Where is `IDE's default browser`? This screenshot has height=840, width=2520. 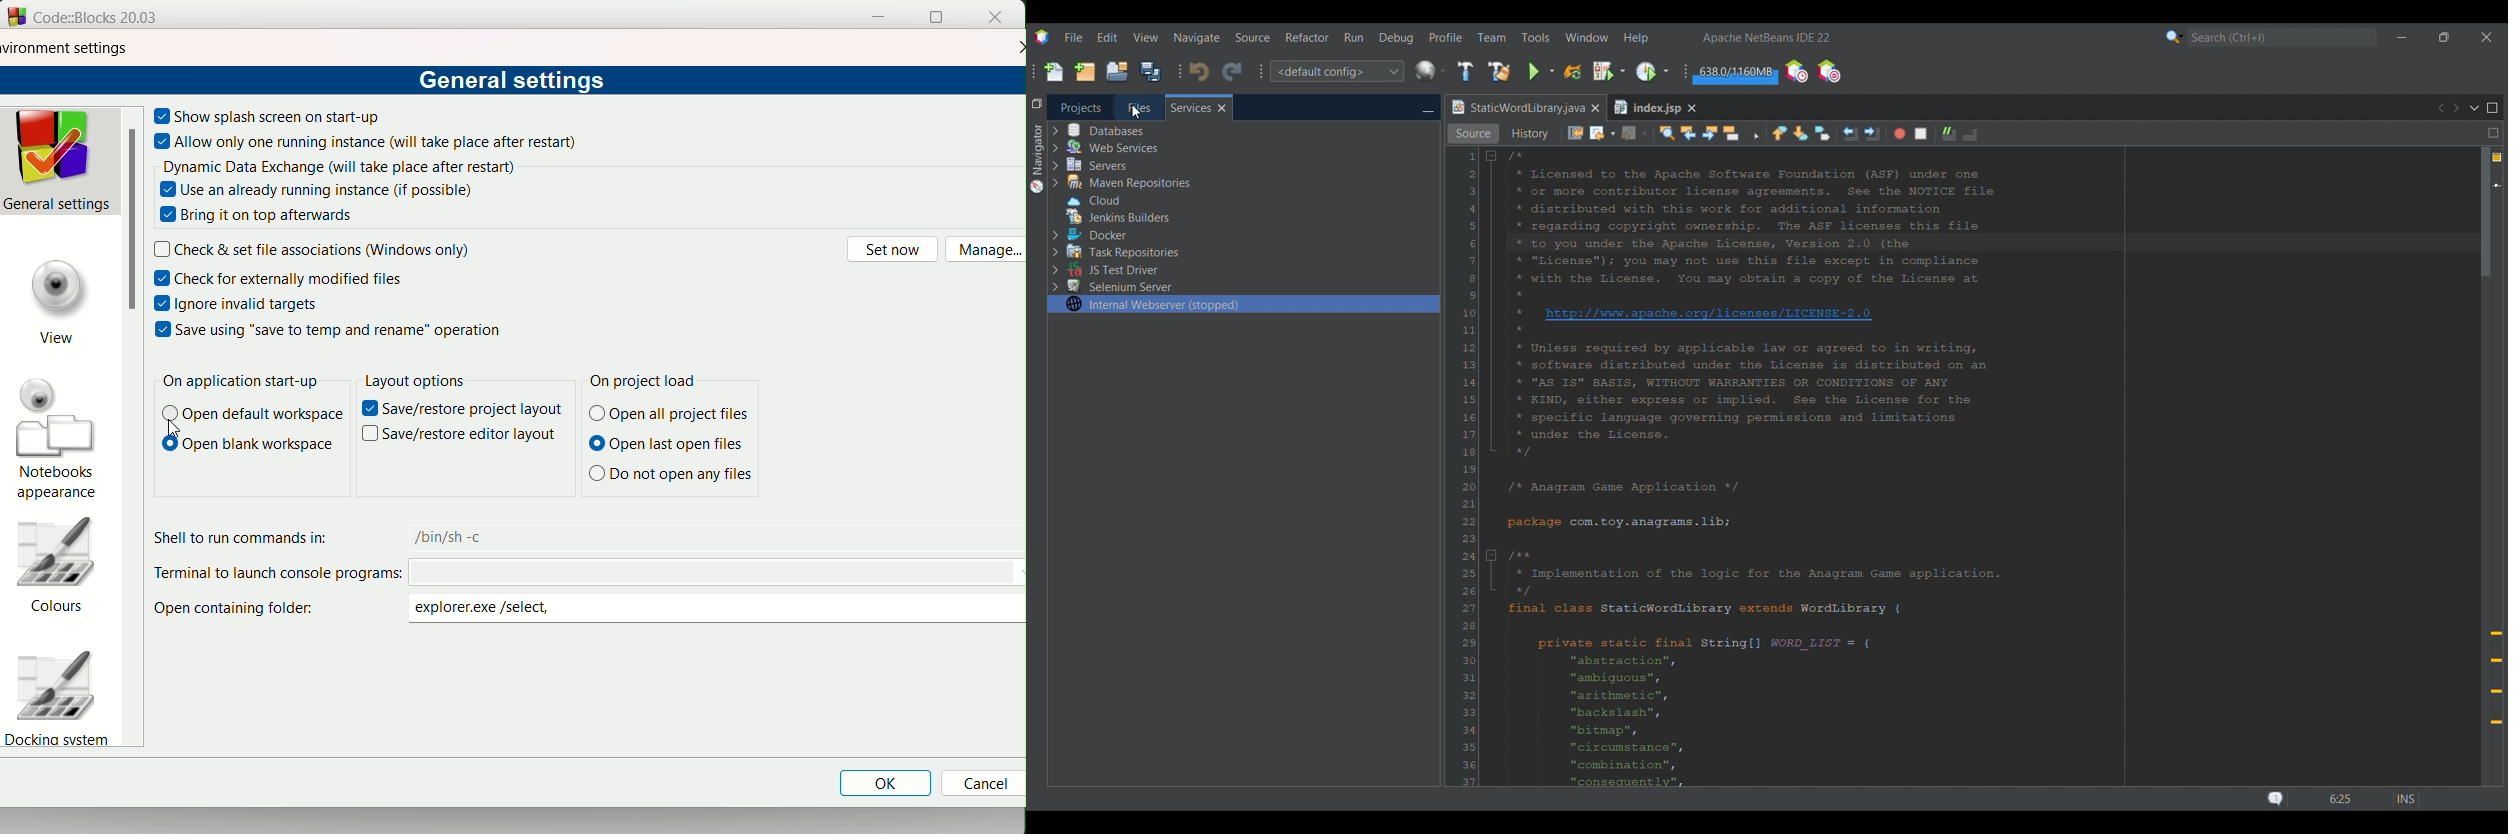
IDE's default browser is located at coordinates (1431, 71).